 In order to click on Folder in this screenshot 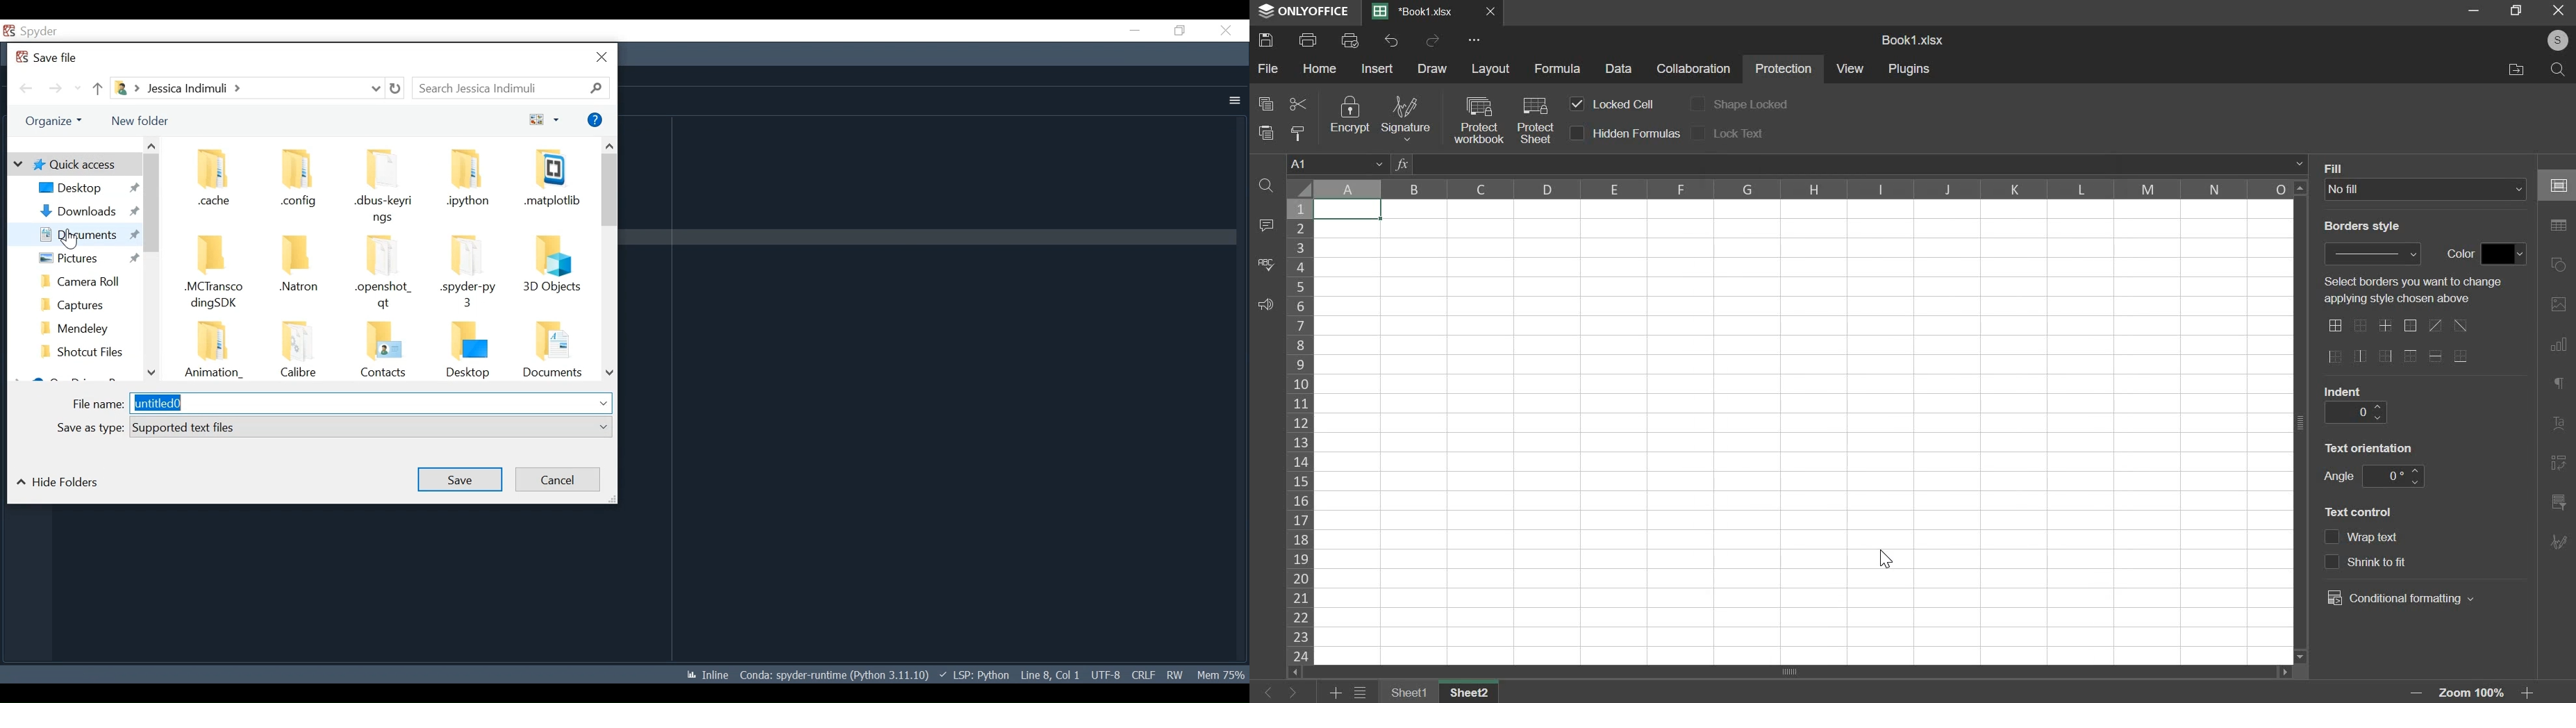, I will do `click(217, 275)`.